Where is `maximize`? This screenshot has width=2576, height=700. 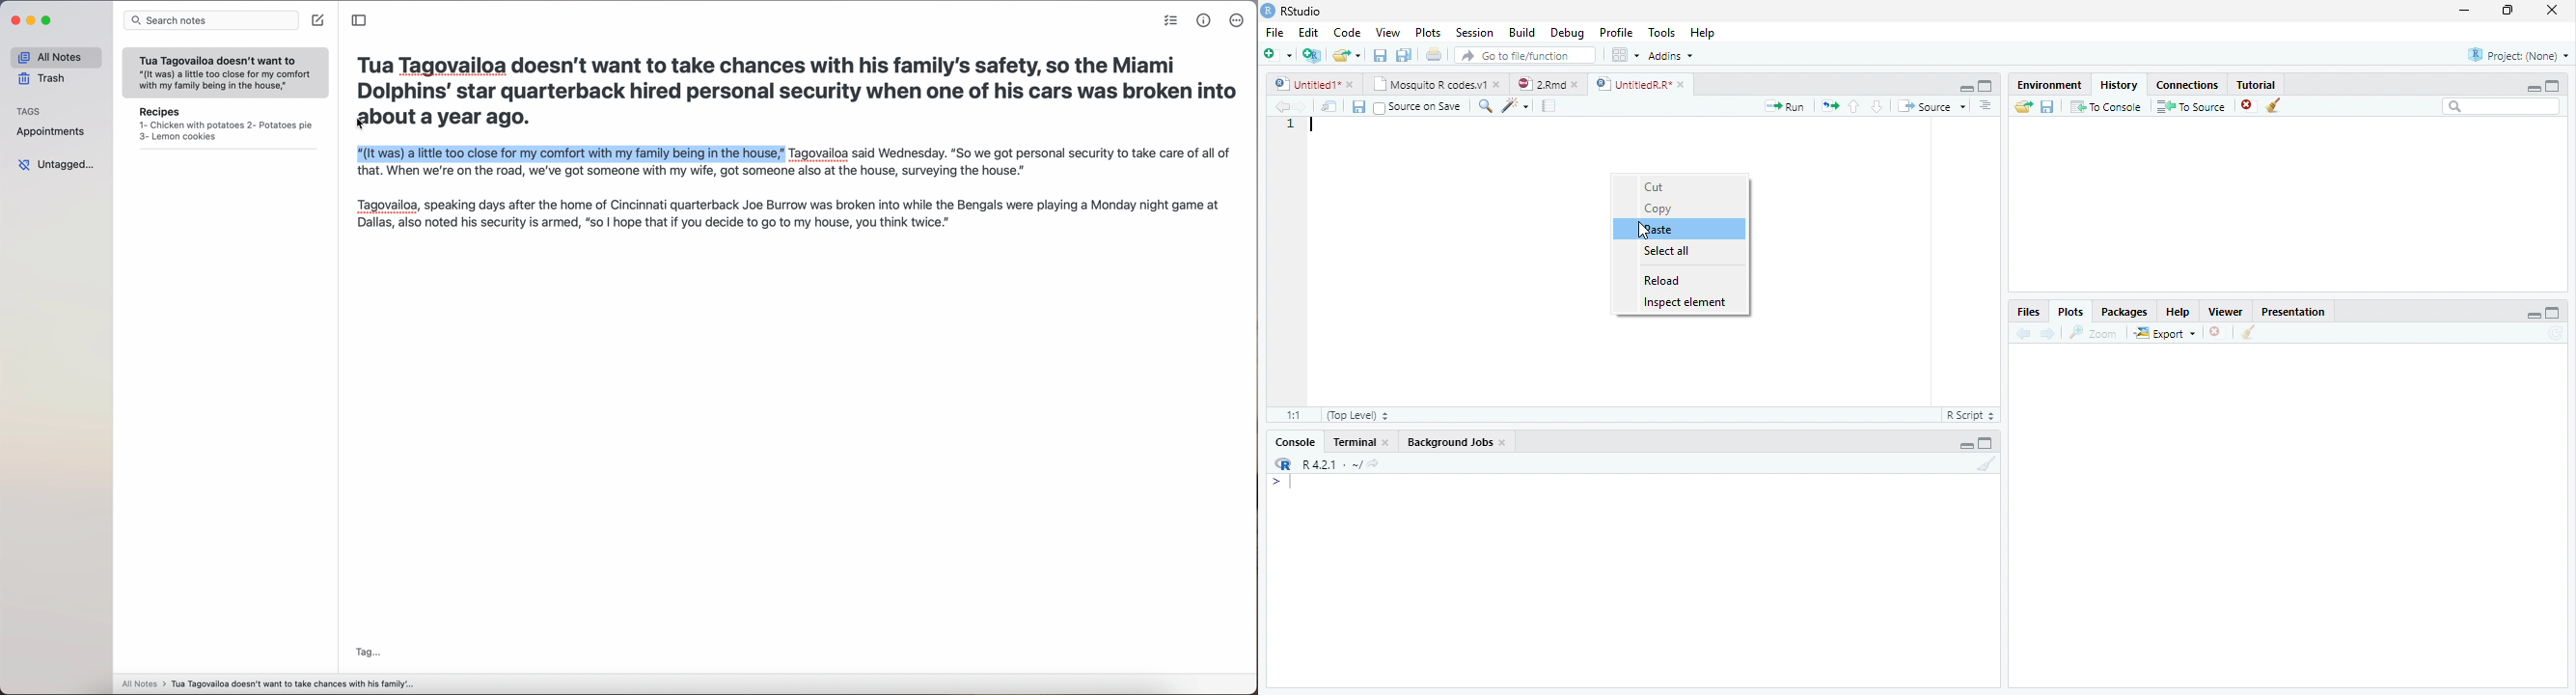
maximize is located at coordinates (2553, 85).